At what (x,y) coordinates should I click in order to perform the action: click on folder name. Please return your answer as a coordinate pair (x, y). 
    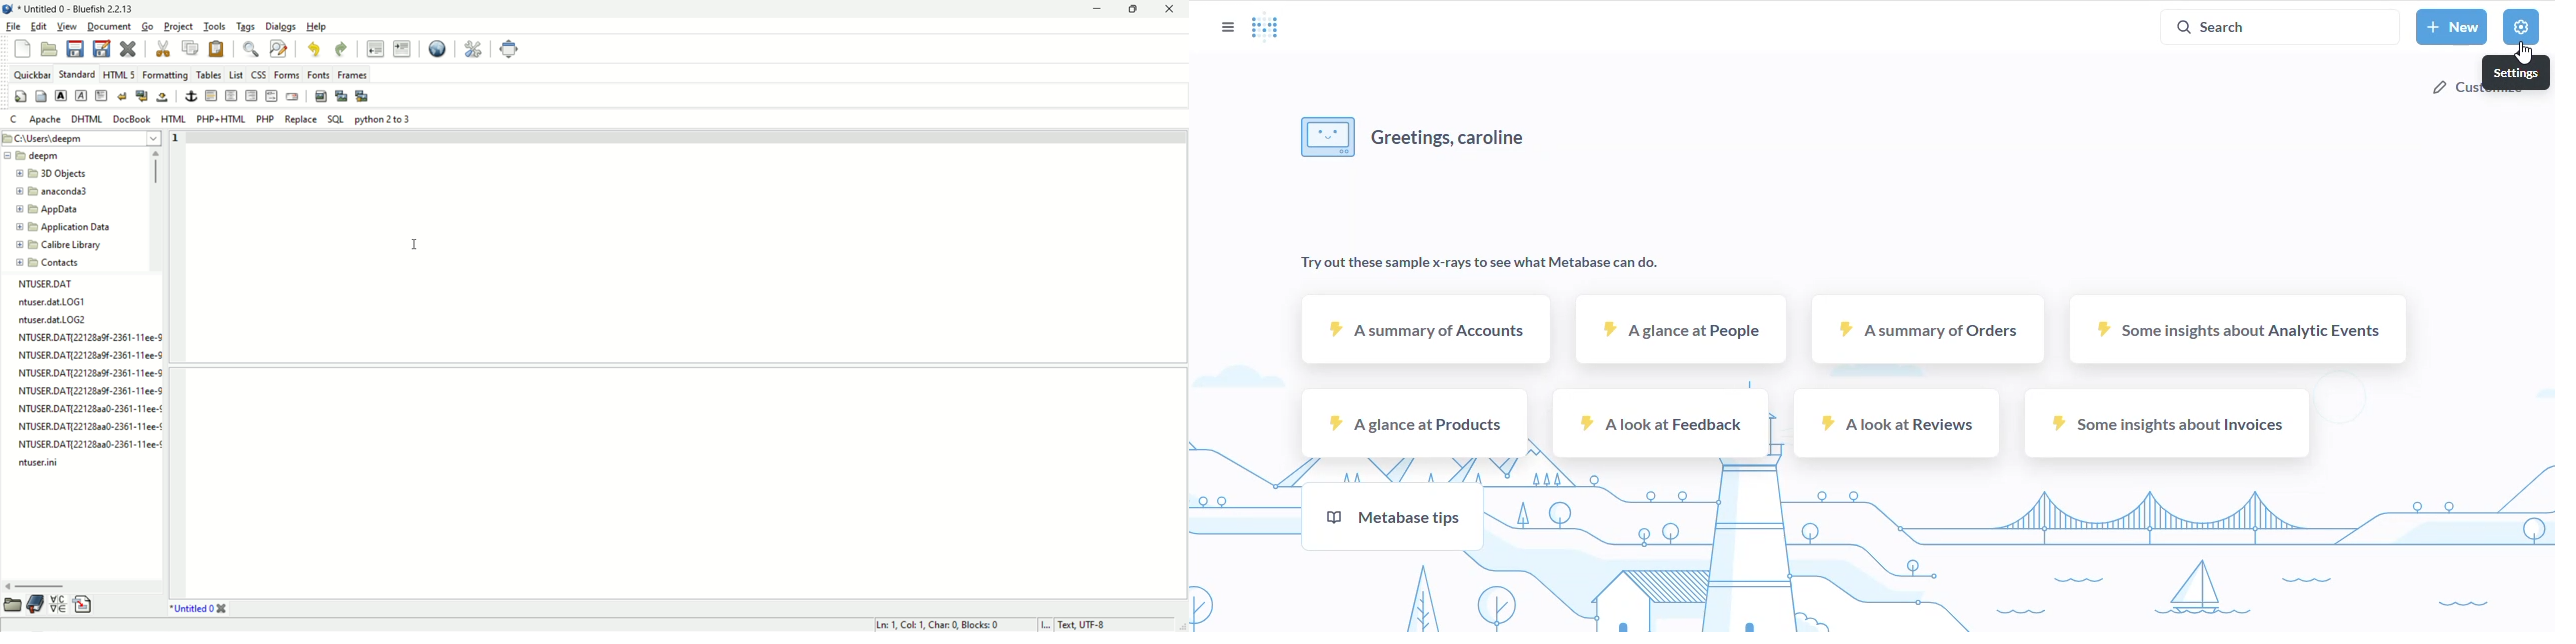
    Looking at the image, I should click on (67, 226).